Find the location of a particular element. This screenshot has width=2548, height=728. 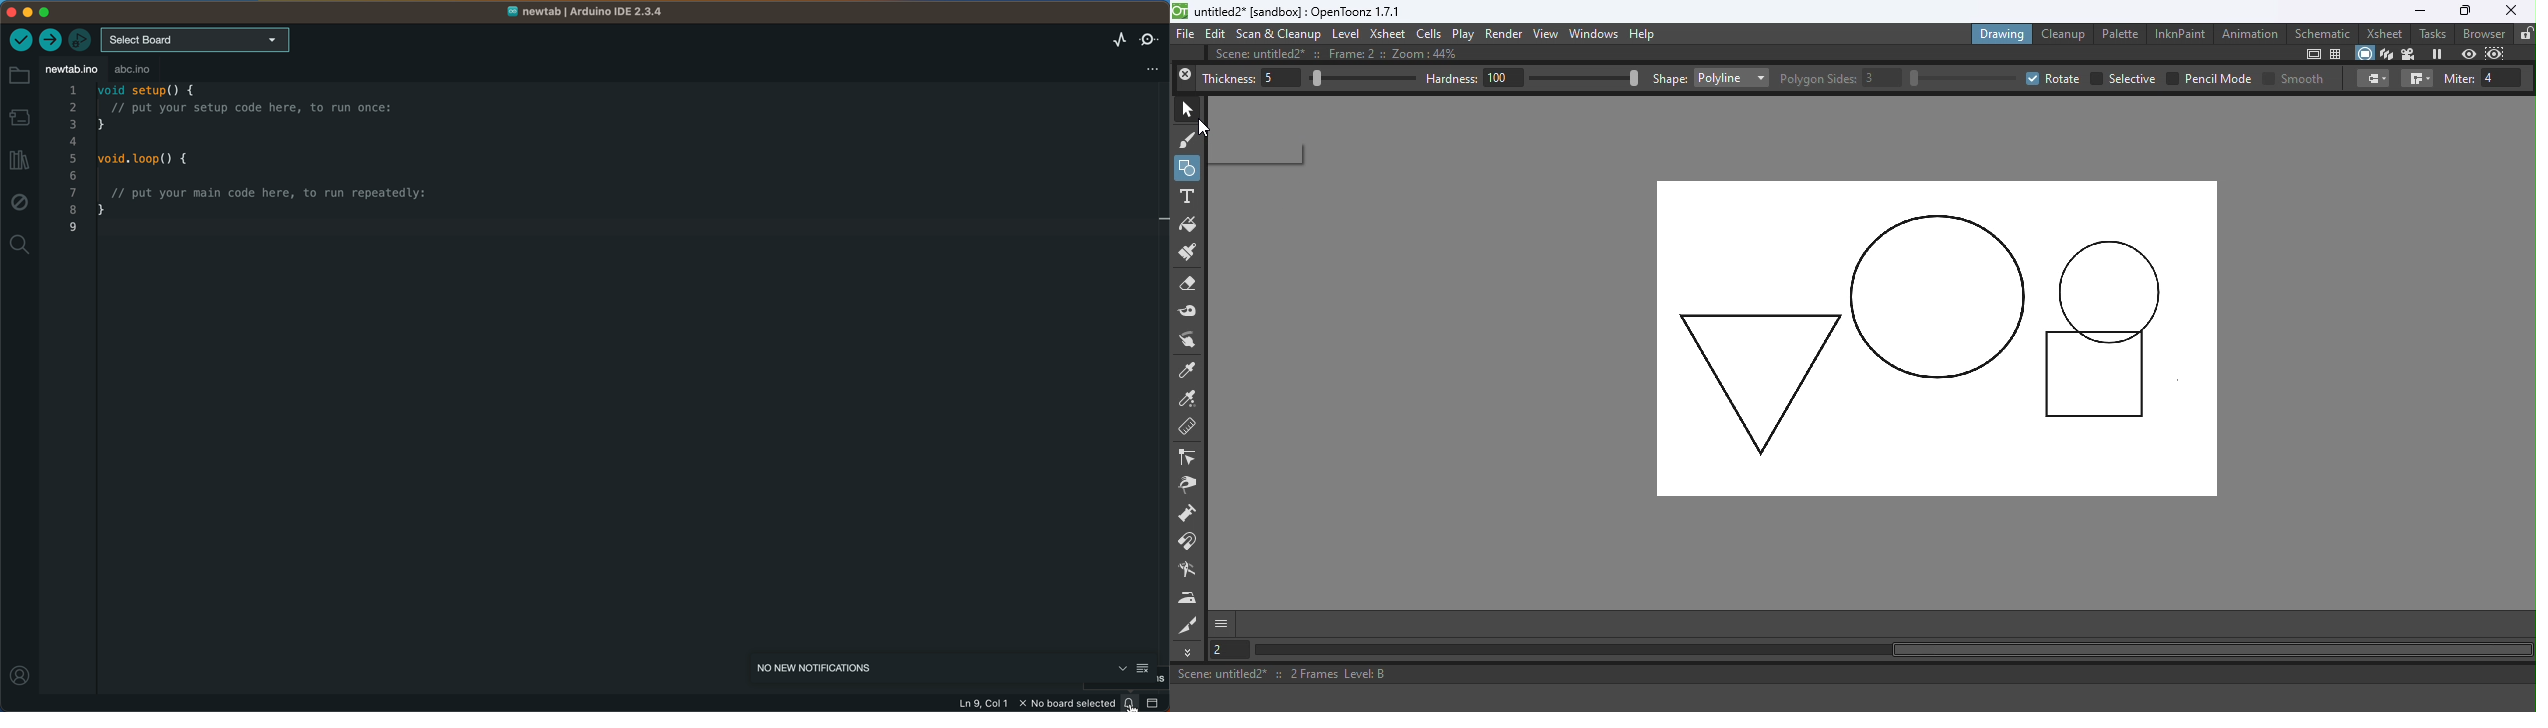

Browser is located at coordinates (2482, 33).